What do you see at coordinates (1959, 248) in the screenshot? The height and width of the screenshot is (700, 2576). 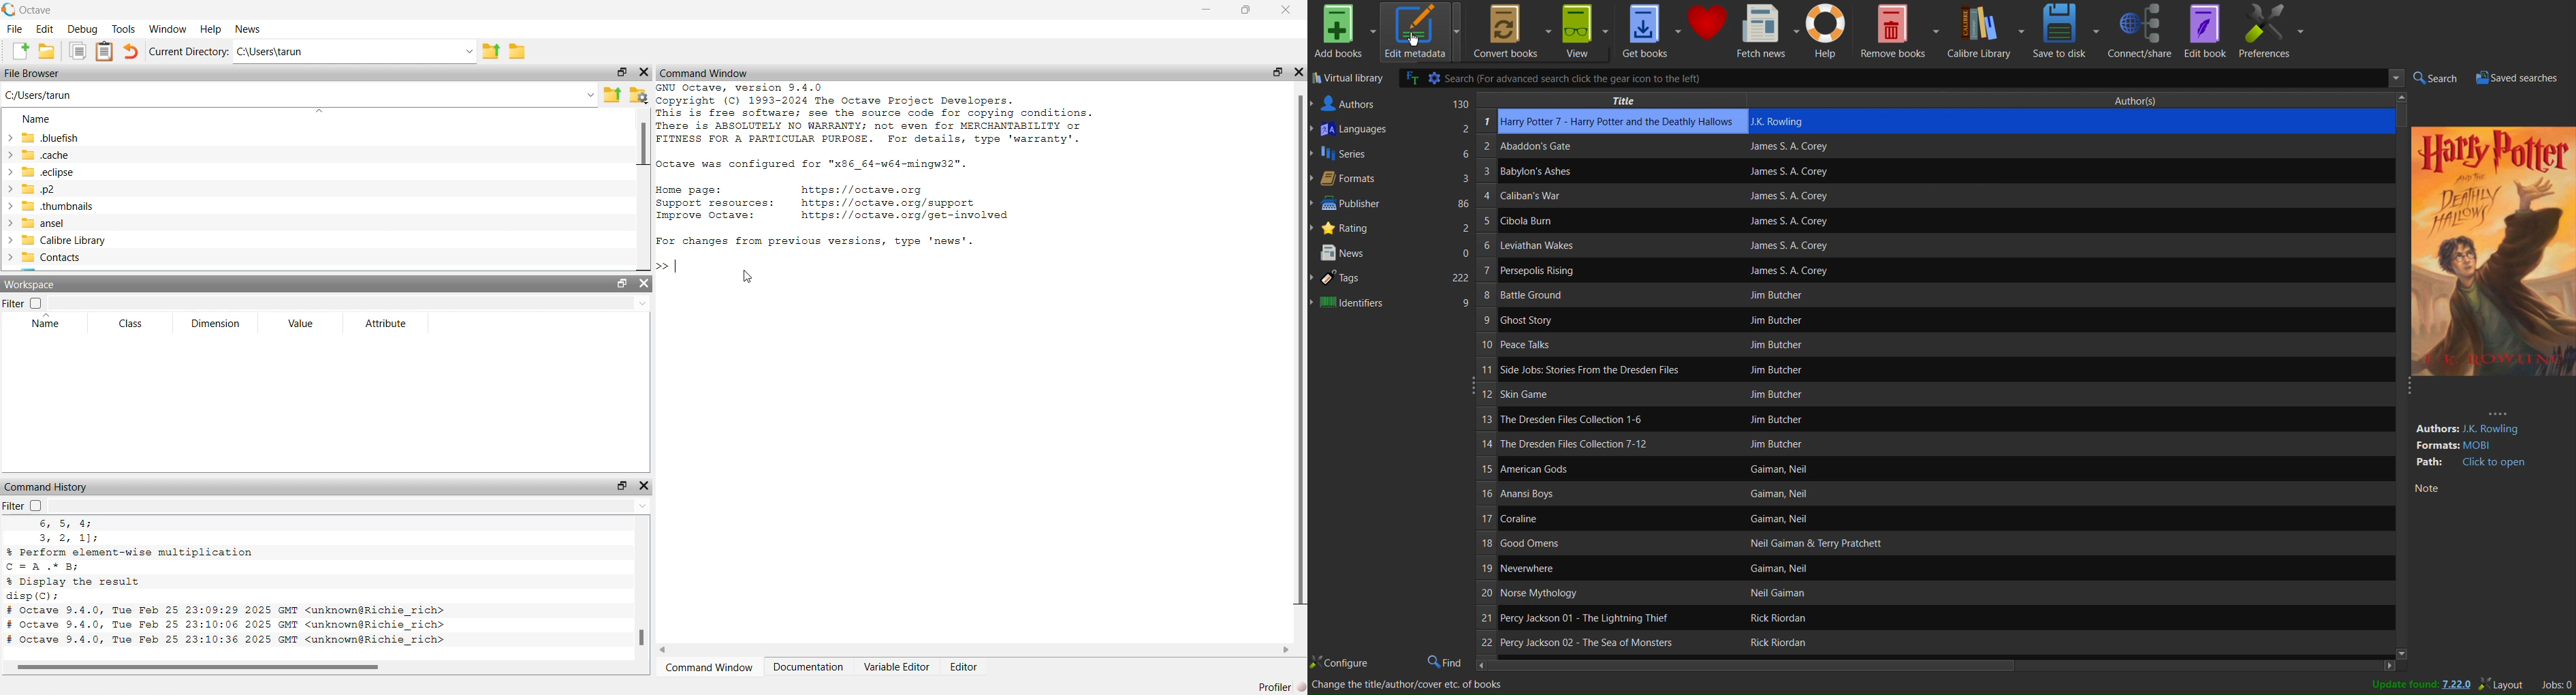 I see `Author’s name` at bounding box center [1959, 248].